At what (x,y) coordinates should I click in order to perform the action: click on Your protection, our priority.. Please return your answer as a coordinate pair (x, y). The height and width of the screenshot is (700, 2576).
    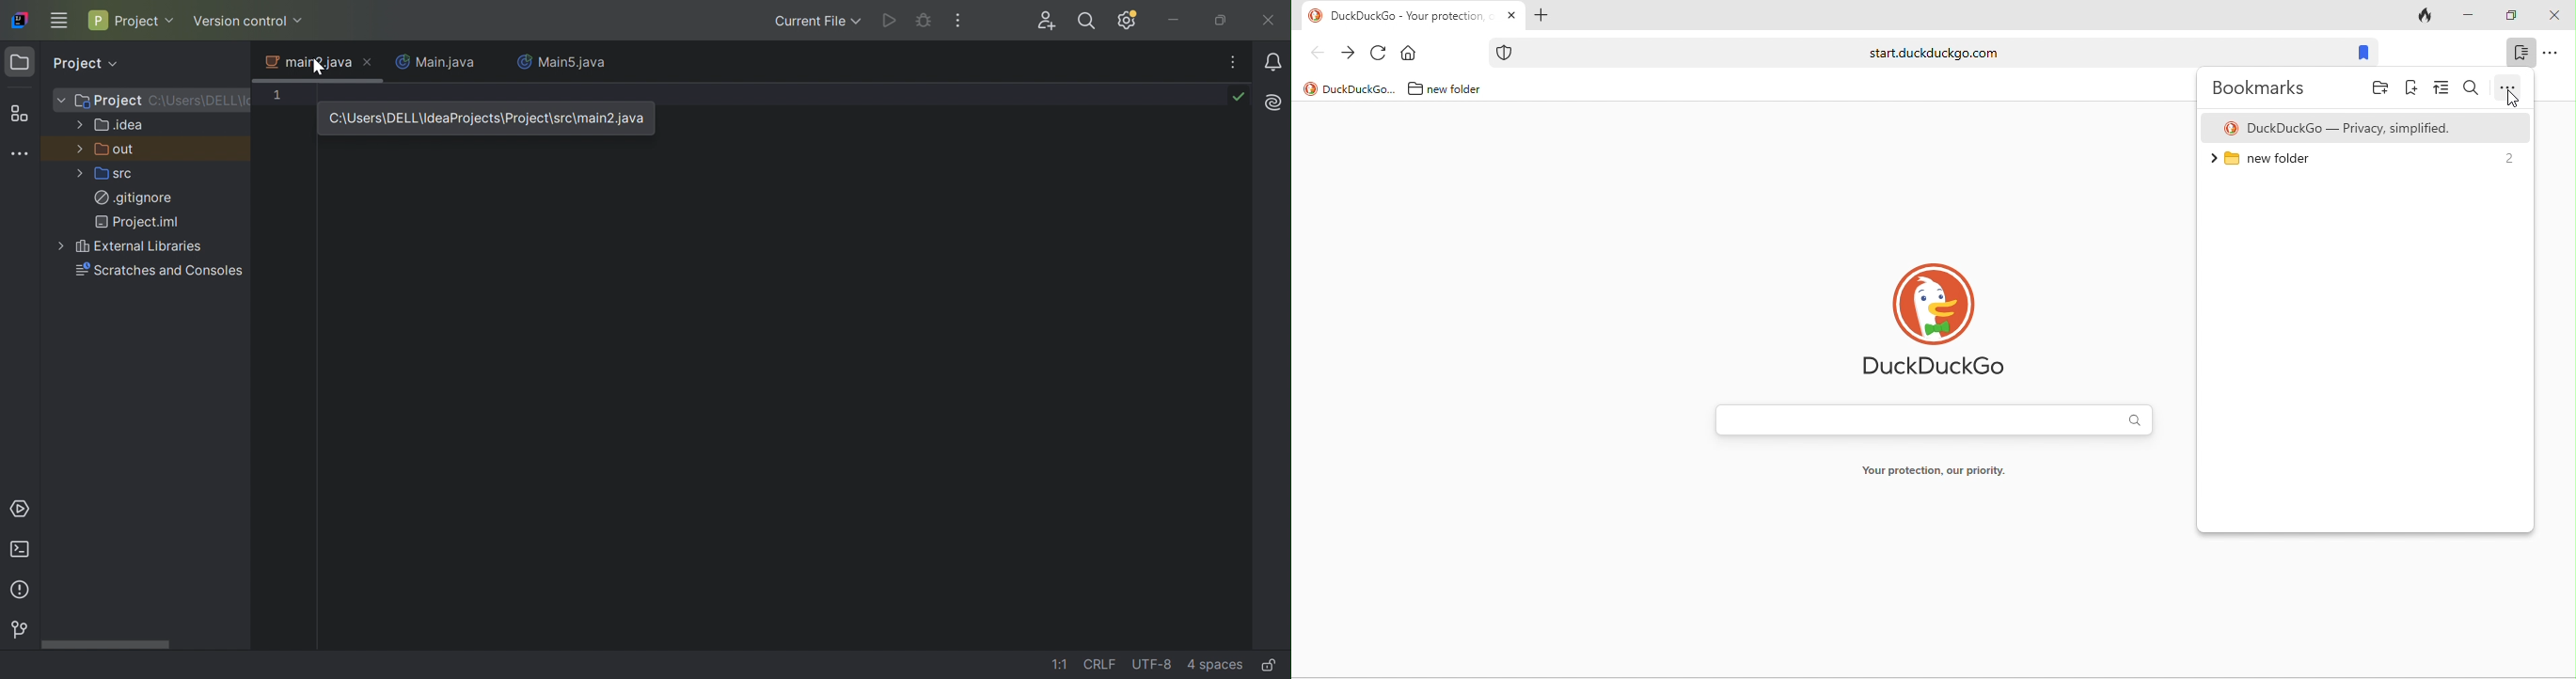
    Looking at the image, I should click on (1933, 474).